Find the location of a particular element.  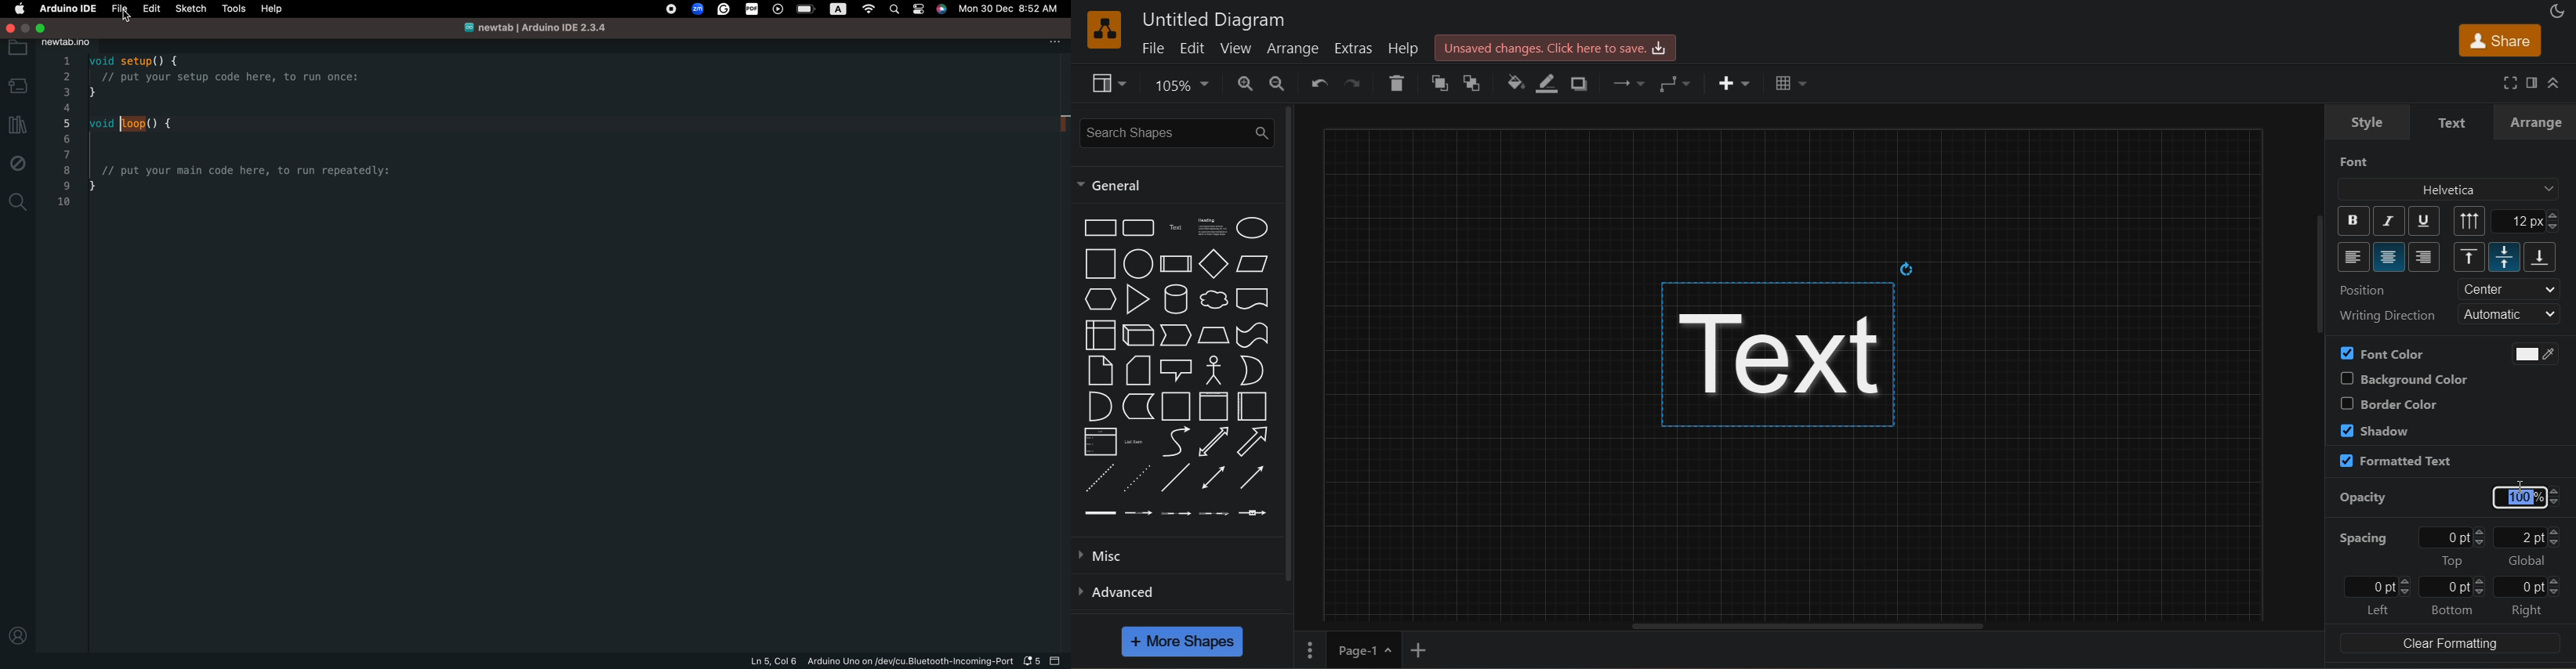

edit is located at coordinates (1191, 48).